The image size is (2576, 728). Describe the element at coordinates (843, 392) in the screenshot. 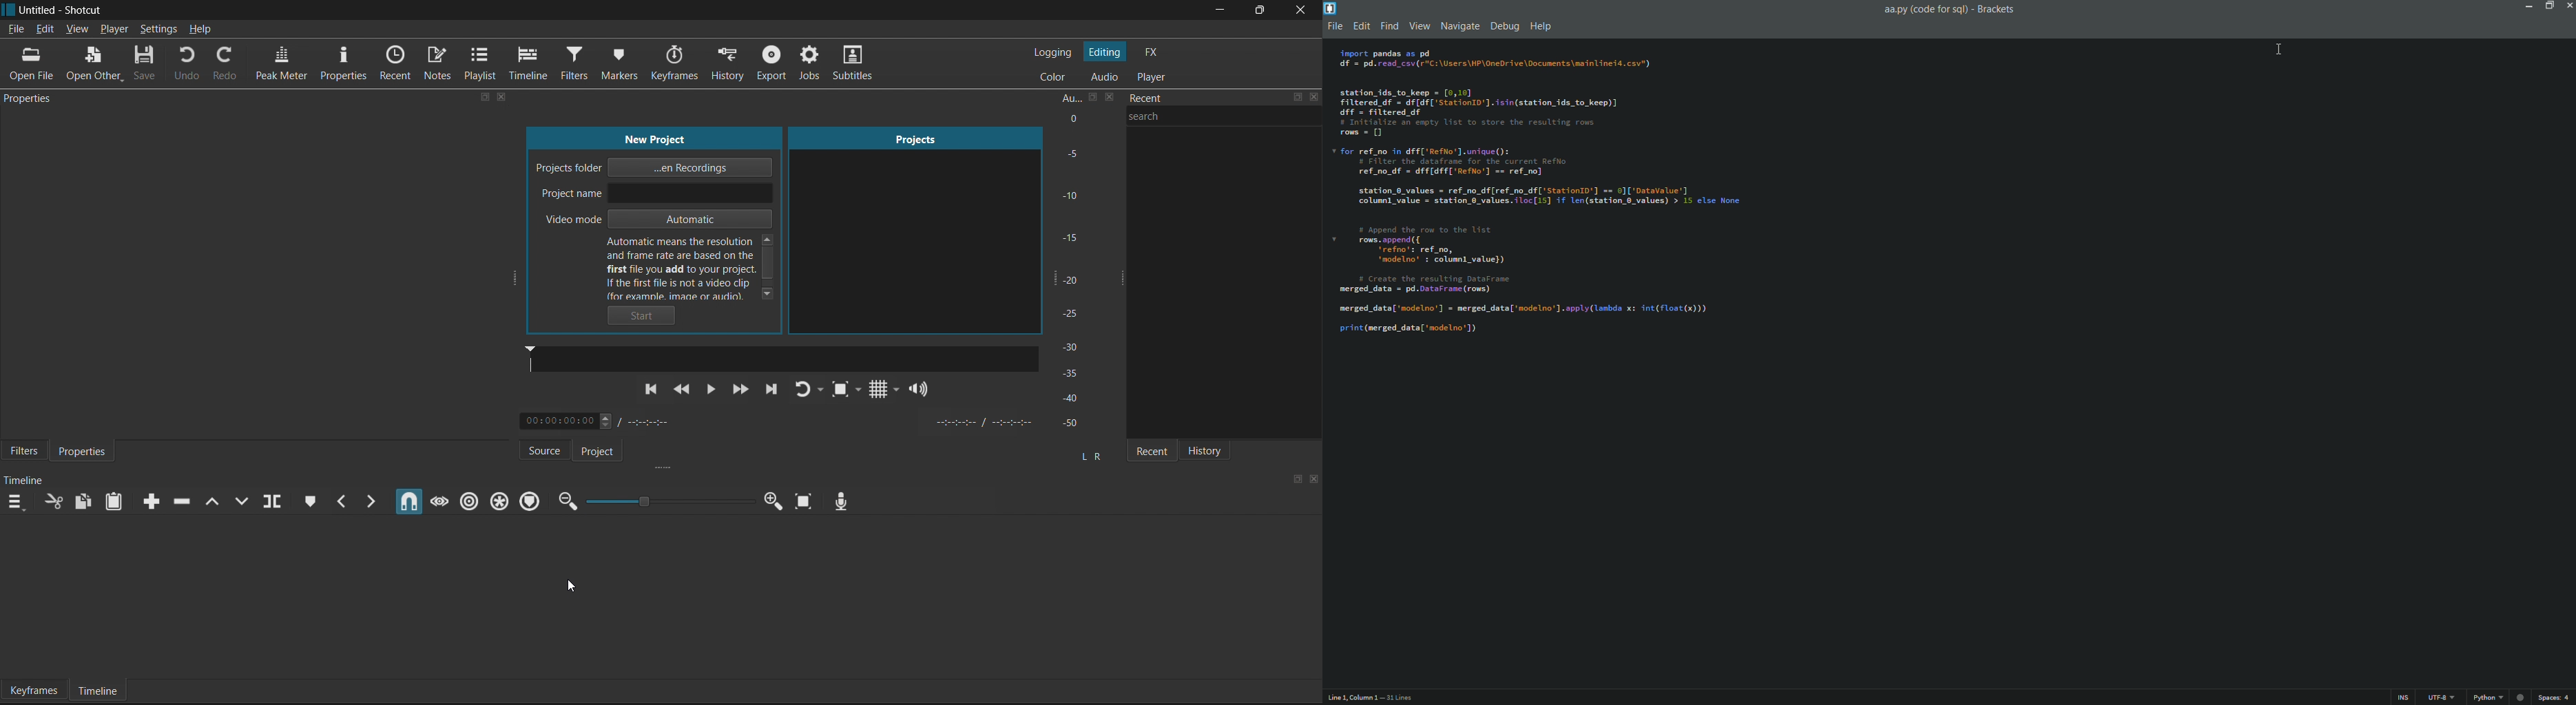

I see `Toggle Zoom` at that location.